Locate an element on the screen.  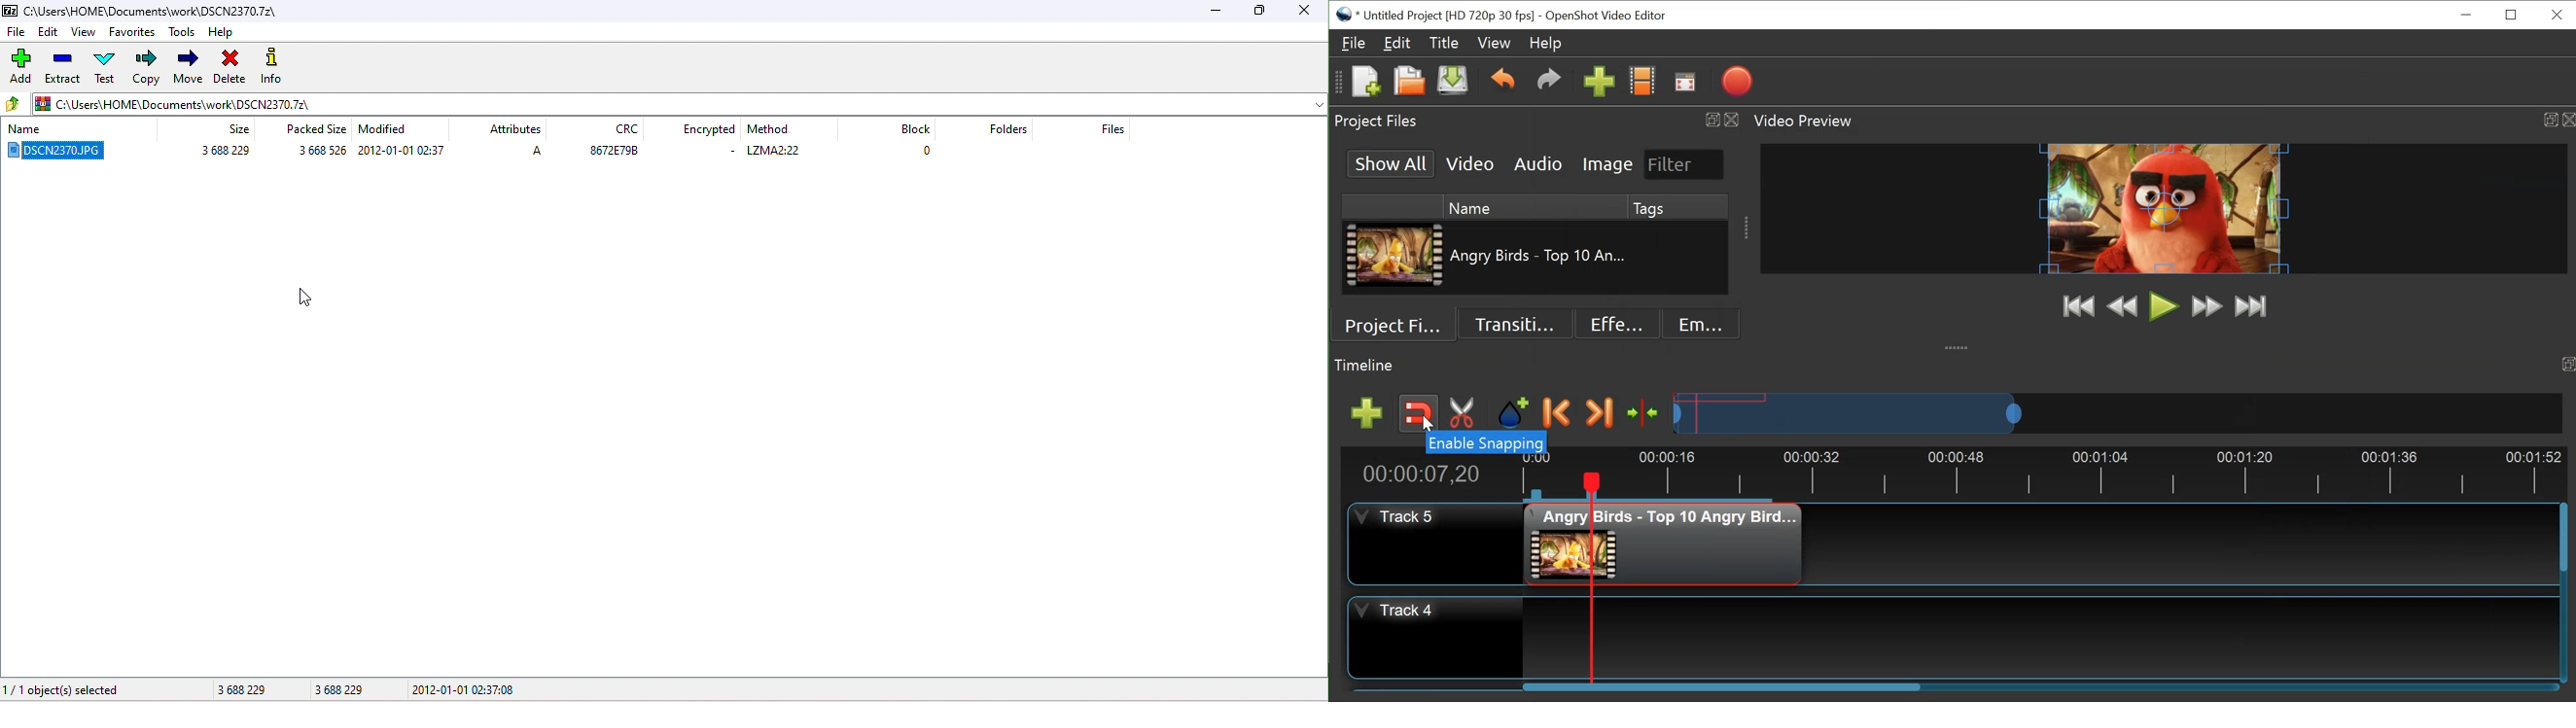
creation date is located at coordinates (469, 691).